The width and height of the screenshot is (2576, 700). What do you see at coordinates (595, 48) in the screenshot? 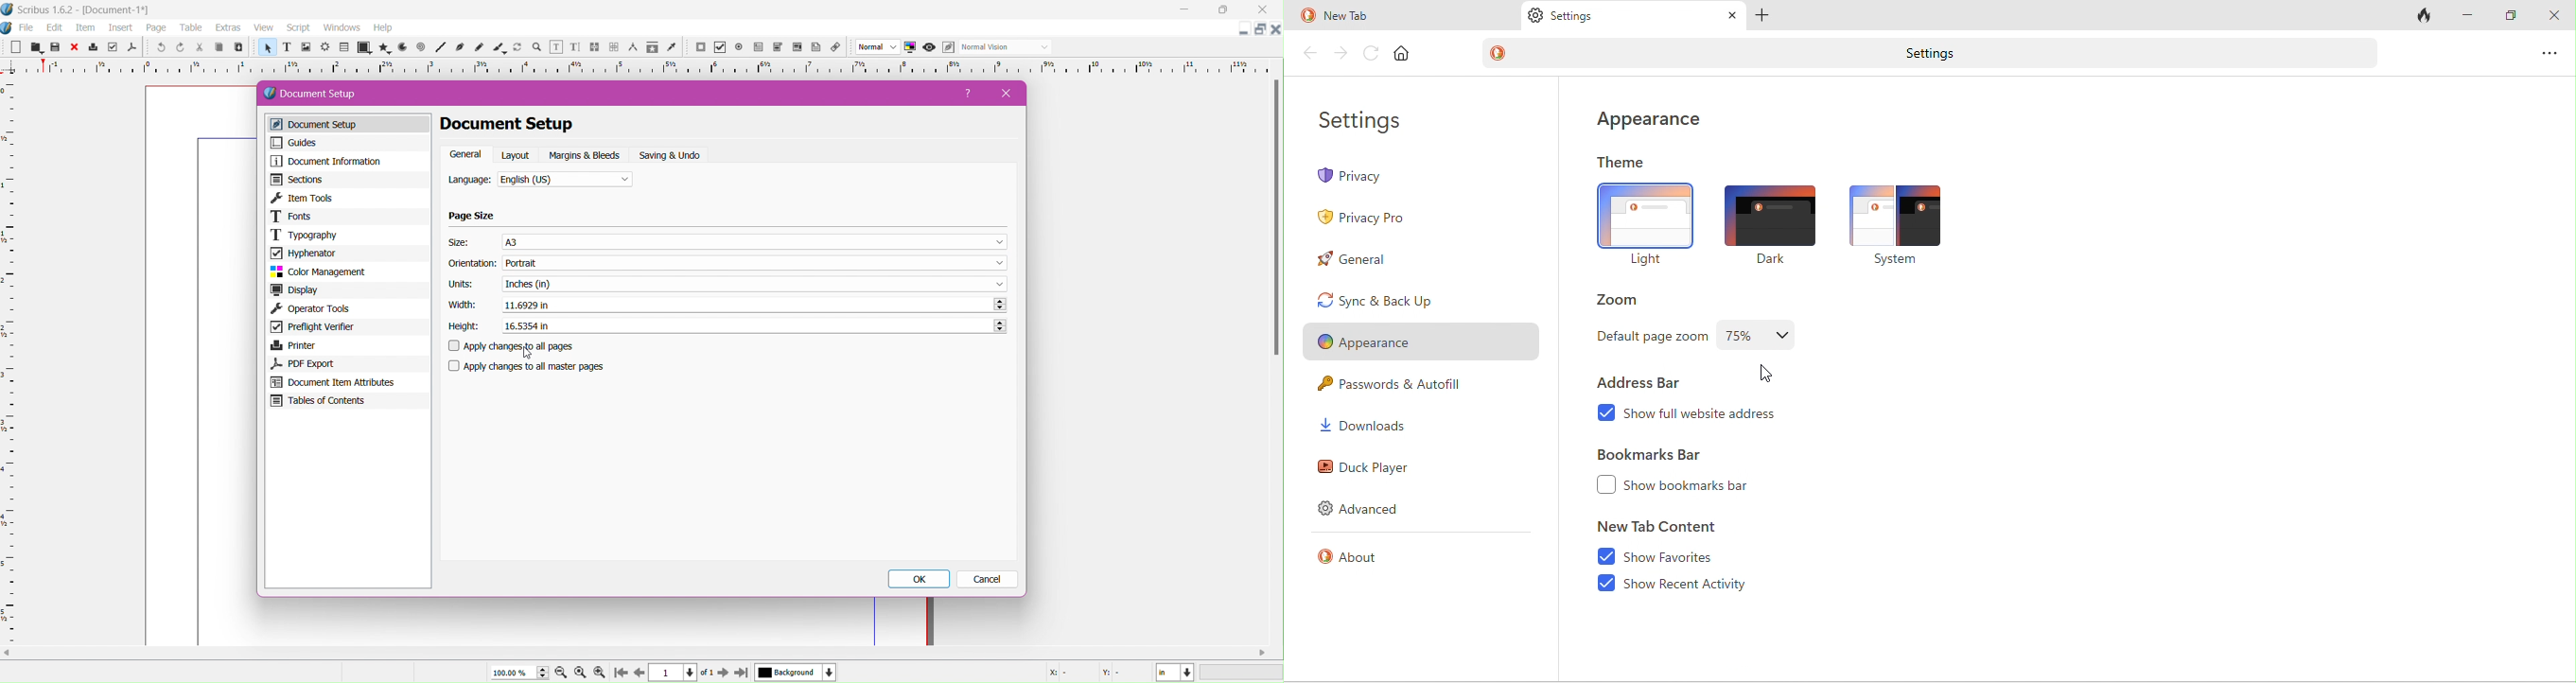
I see `link text frames` at bounding box center [595, 48].